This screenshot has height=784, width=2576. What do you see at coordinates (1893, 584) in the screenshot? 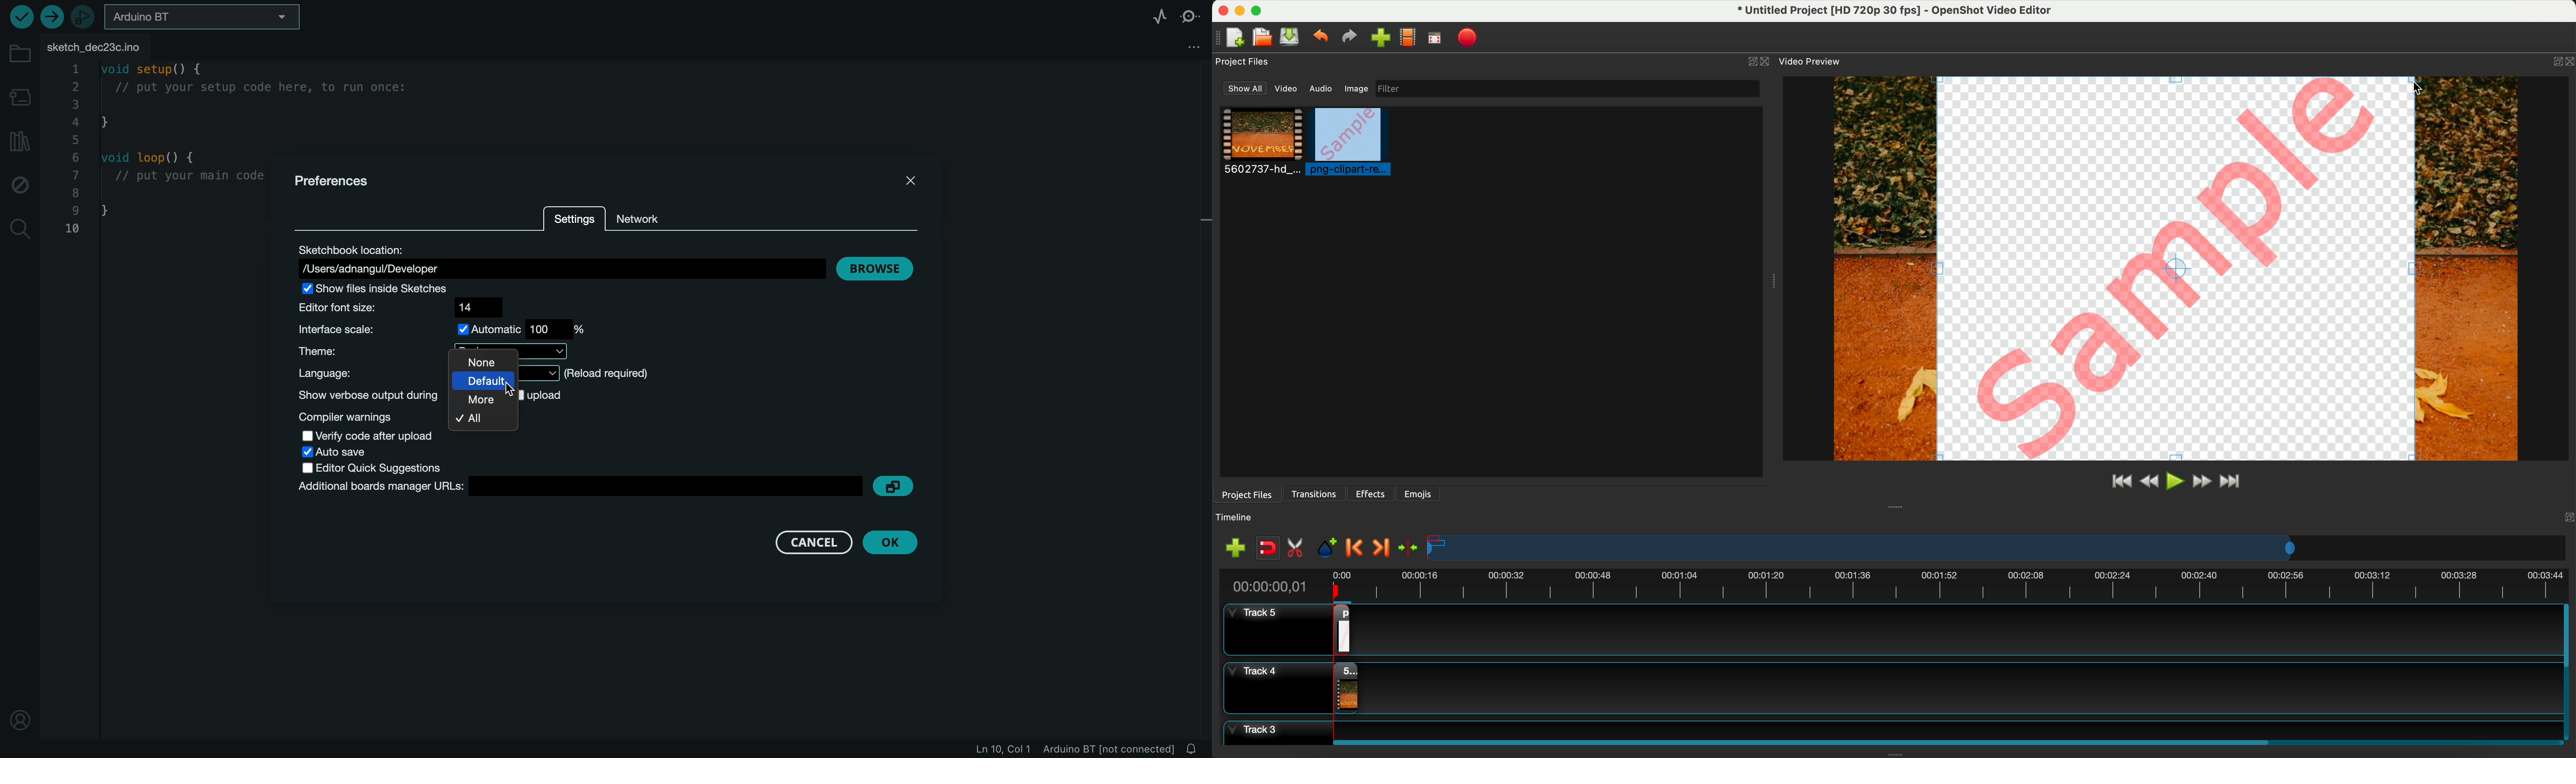
I see `timeline` at bounding box center [1893, 584].